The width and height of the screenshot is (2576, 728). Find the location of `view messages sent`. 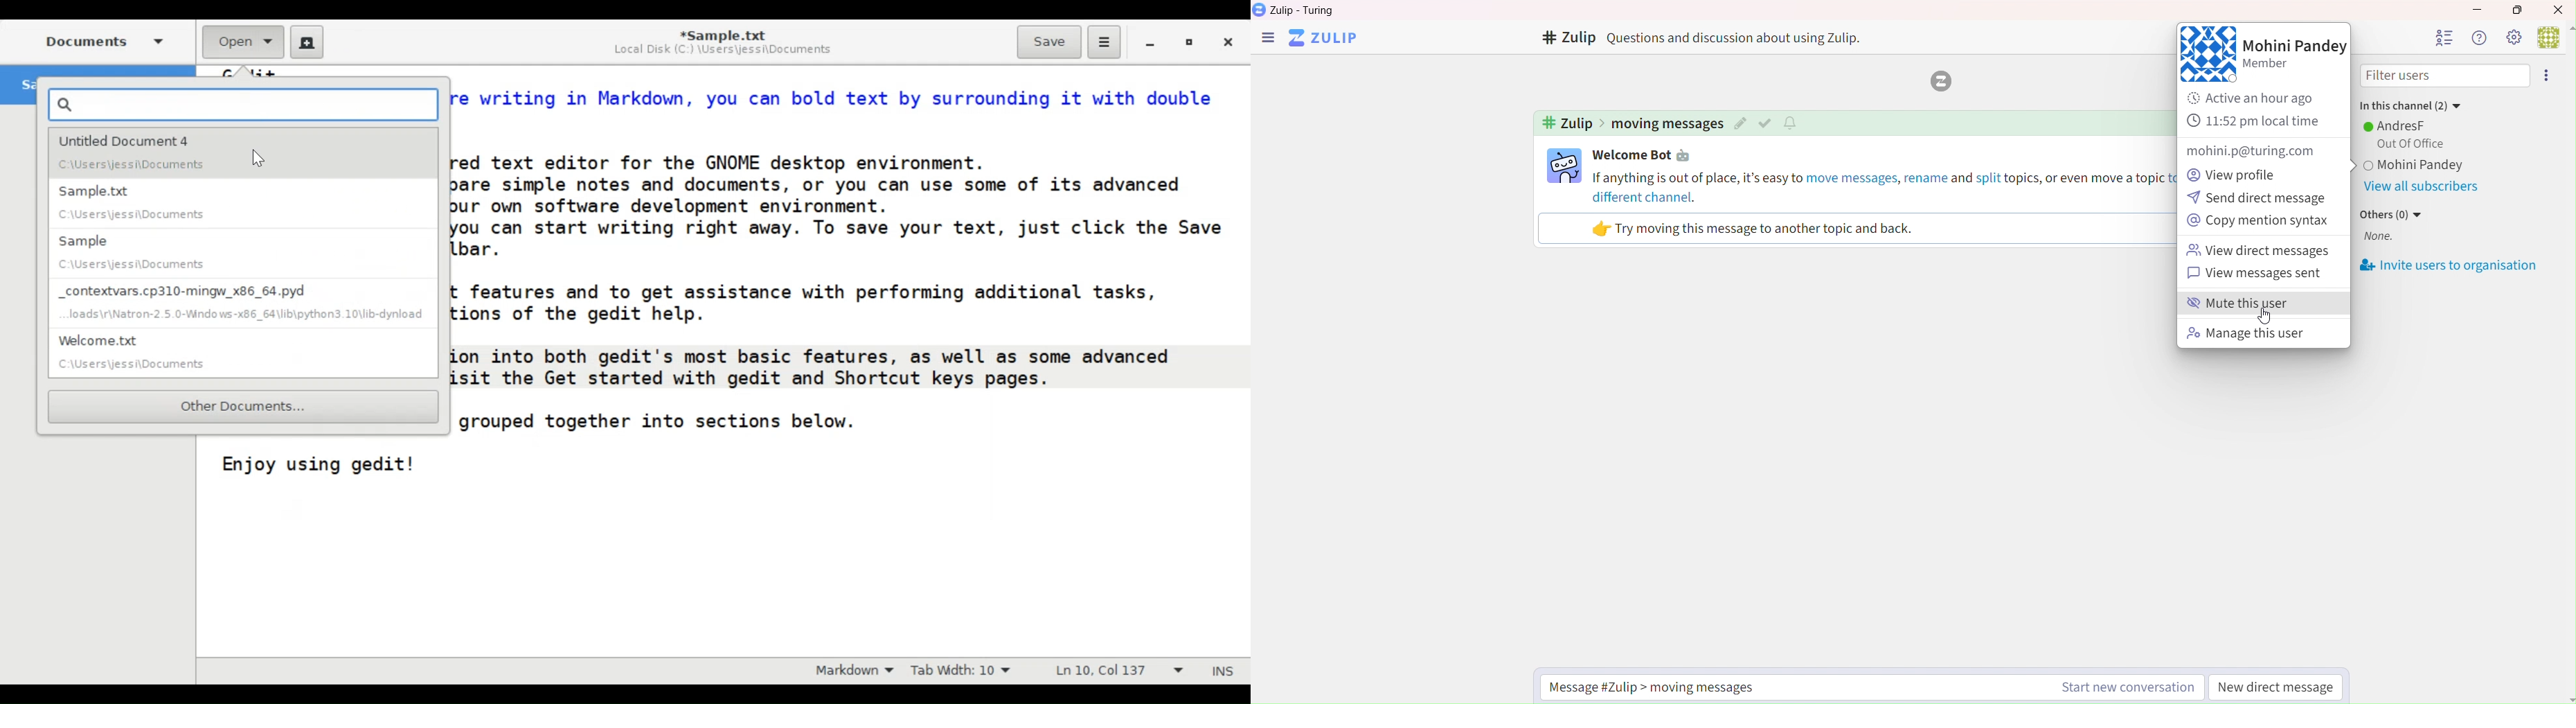

view messages sent is located at coordinates (2265, 274).